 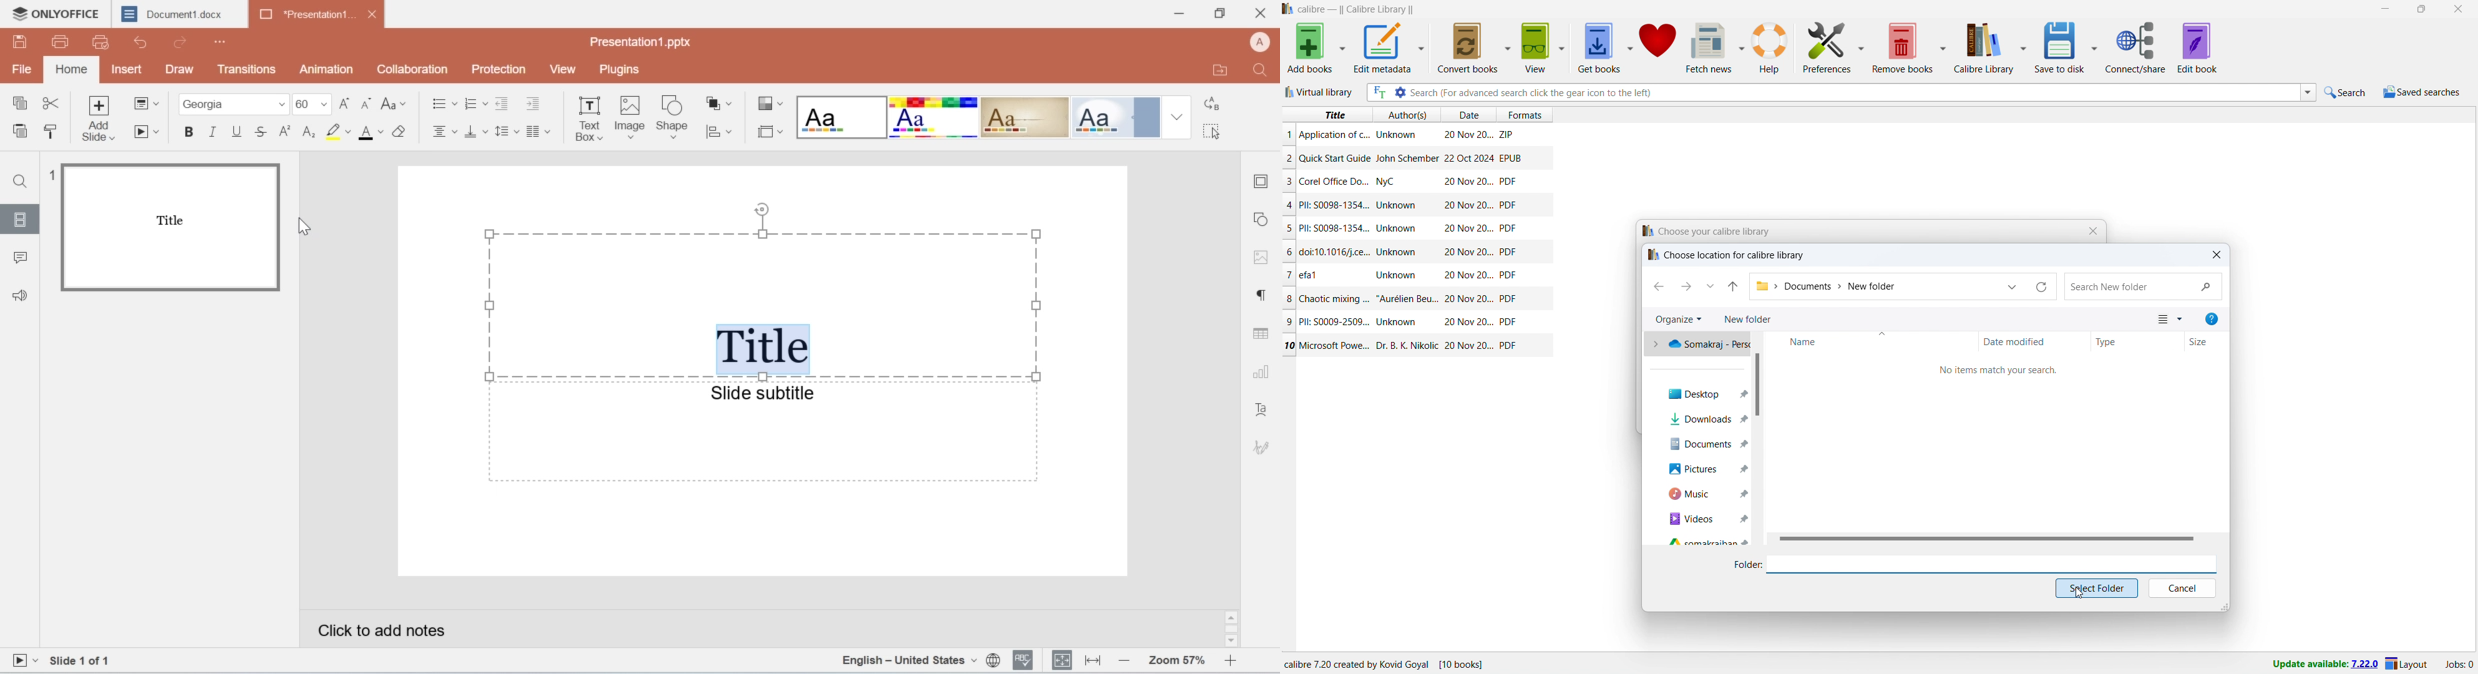 I want to click on bold, so click(x=191, y=132).